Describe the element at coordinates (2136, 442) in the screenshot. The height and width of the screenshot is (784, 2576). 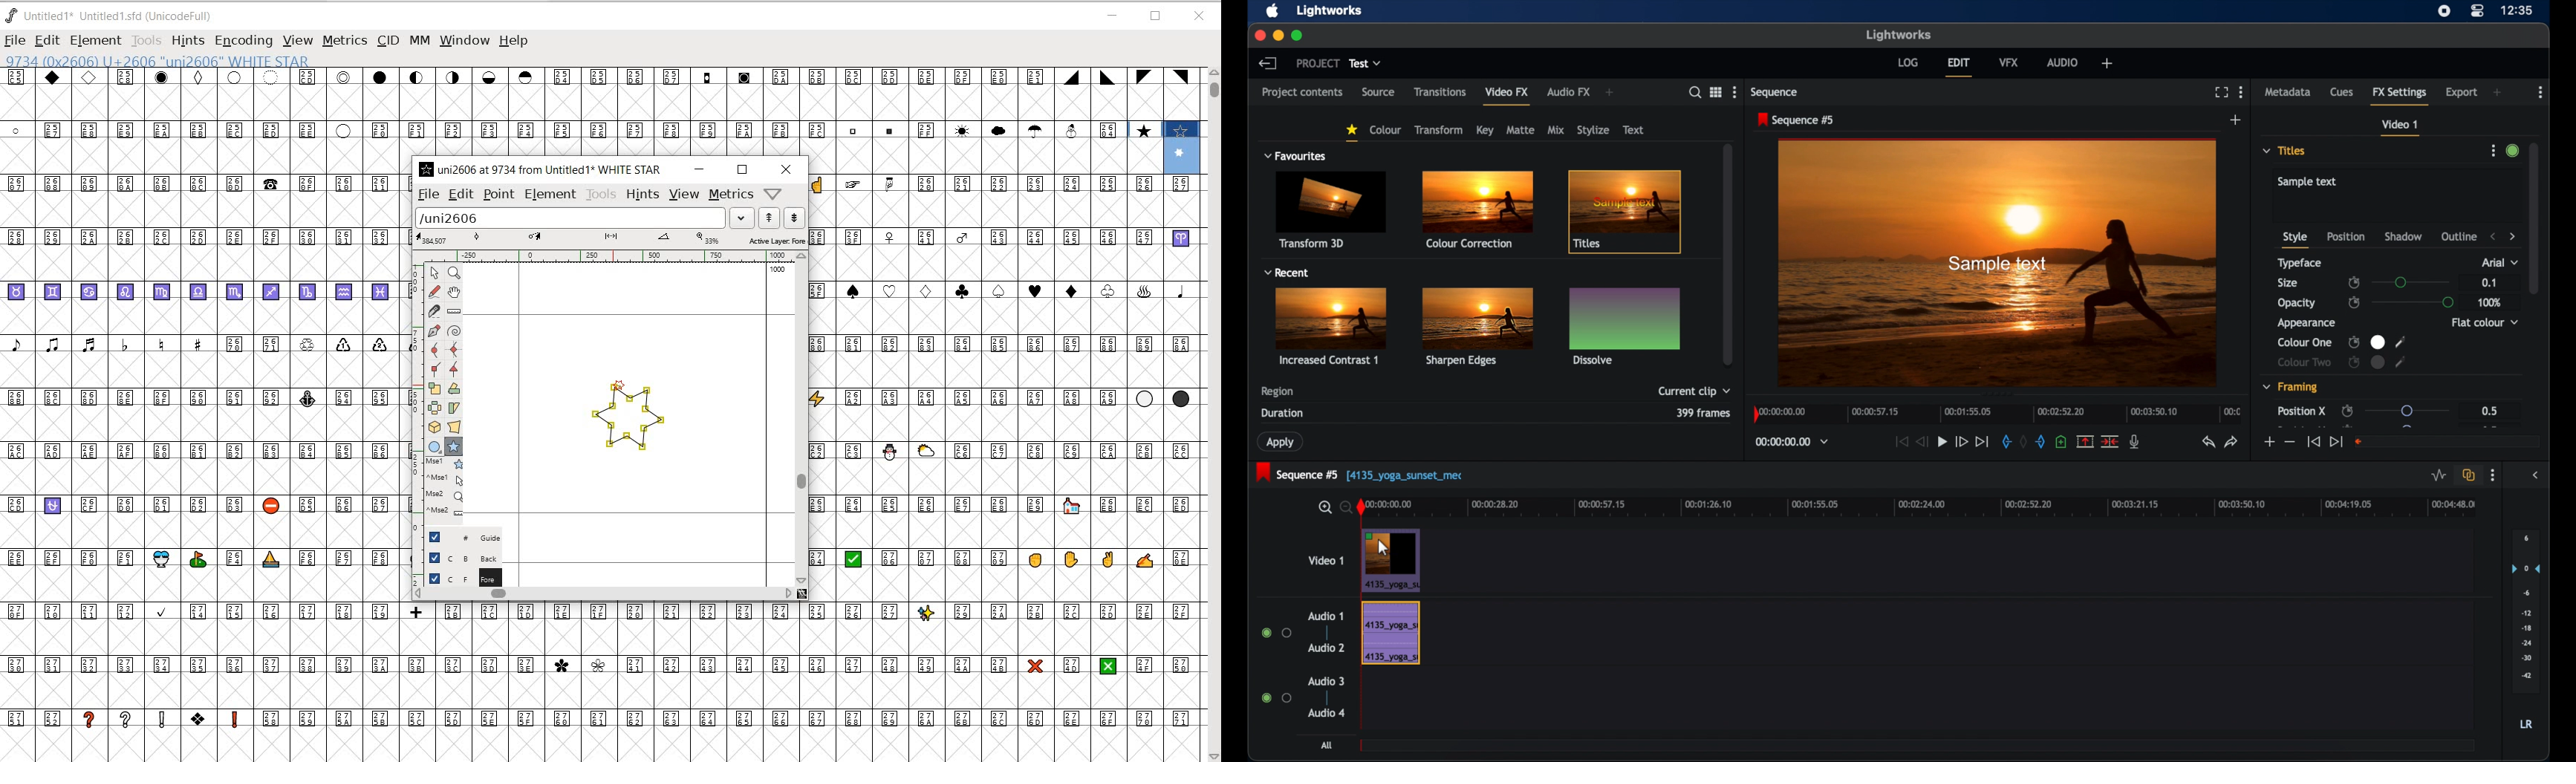
I see `mic` at that location.